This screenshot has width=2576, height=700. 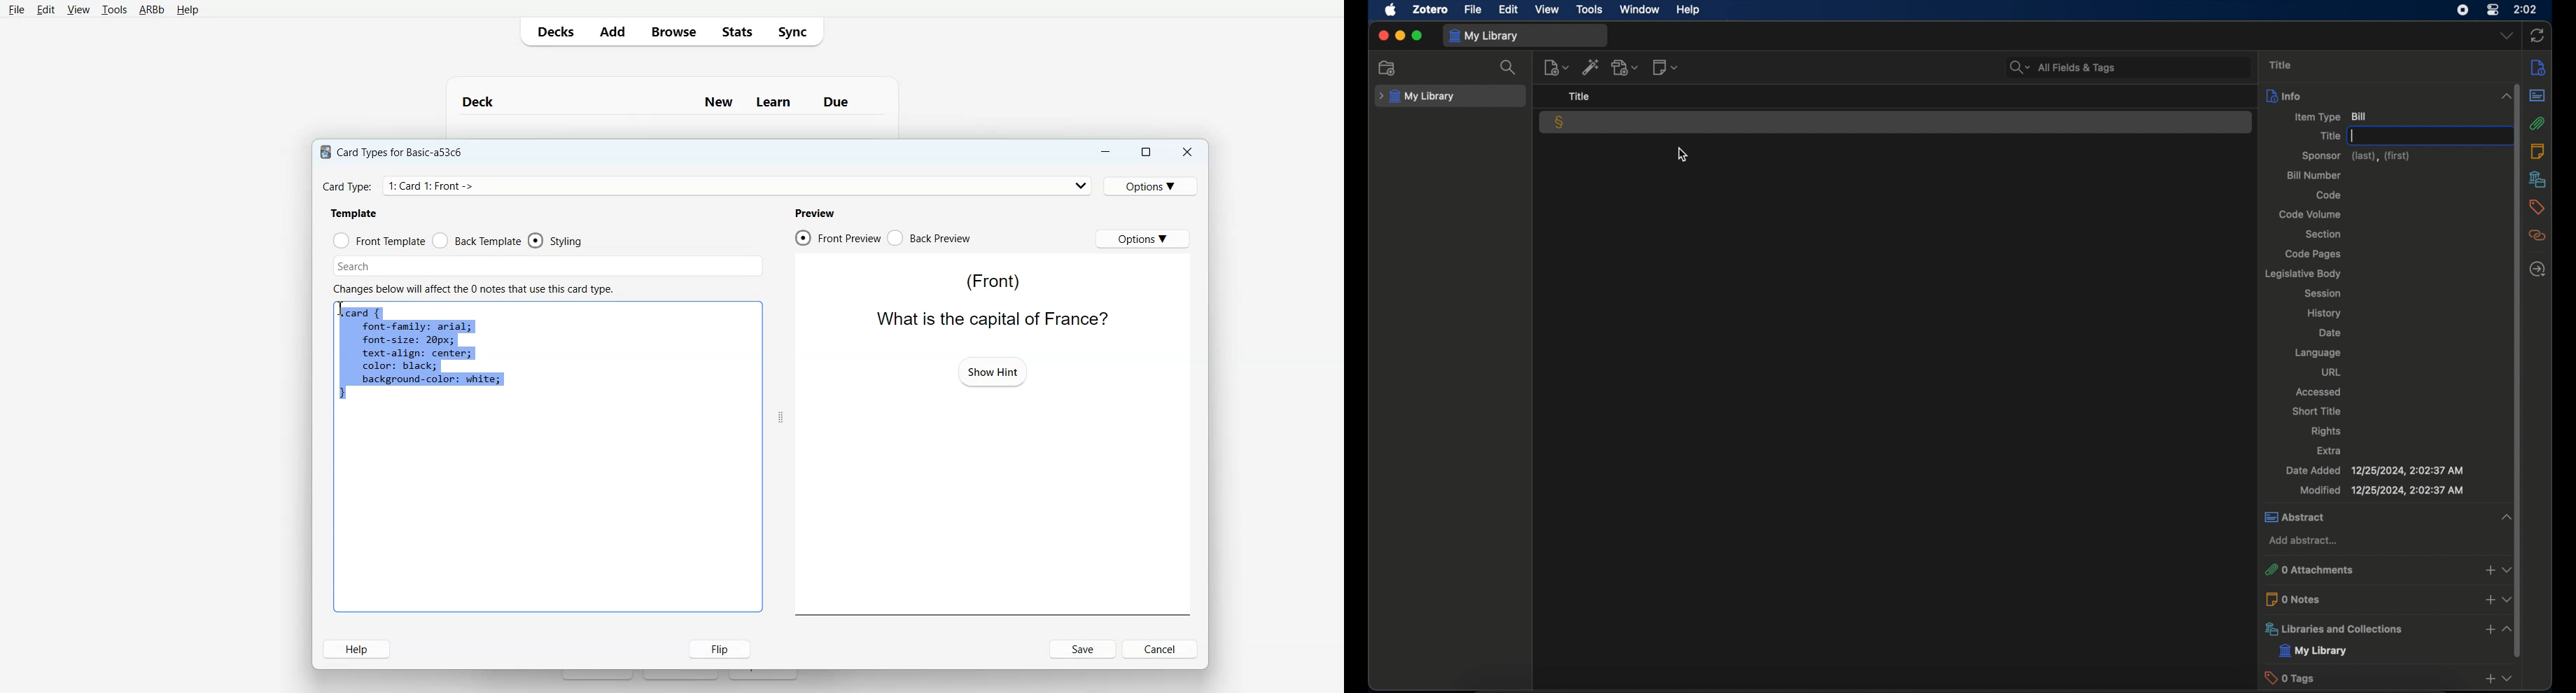 I want to click on Options, so click(x=1142, y=238).